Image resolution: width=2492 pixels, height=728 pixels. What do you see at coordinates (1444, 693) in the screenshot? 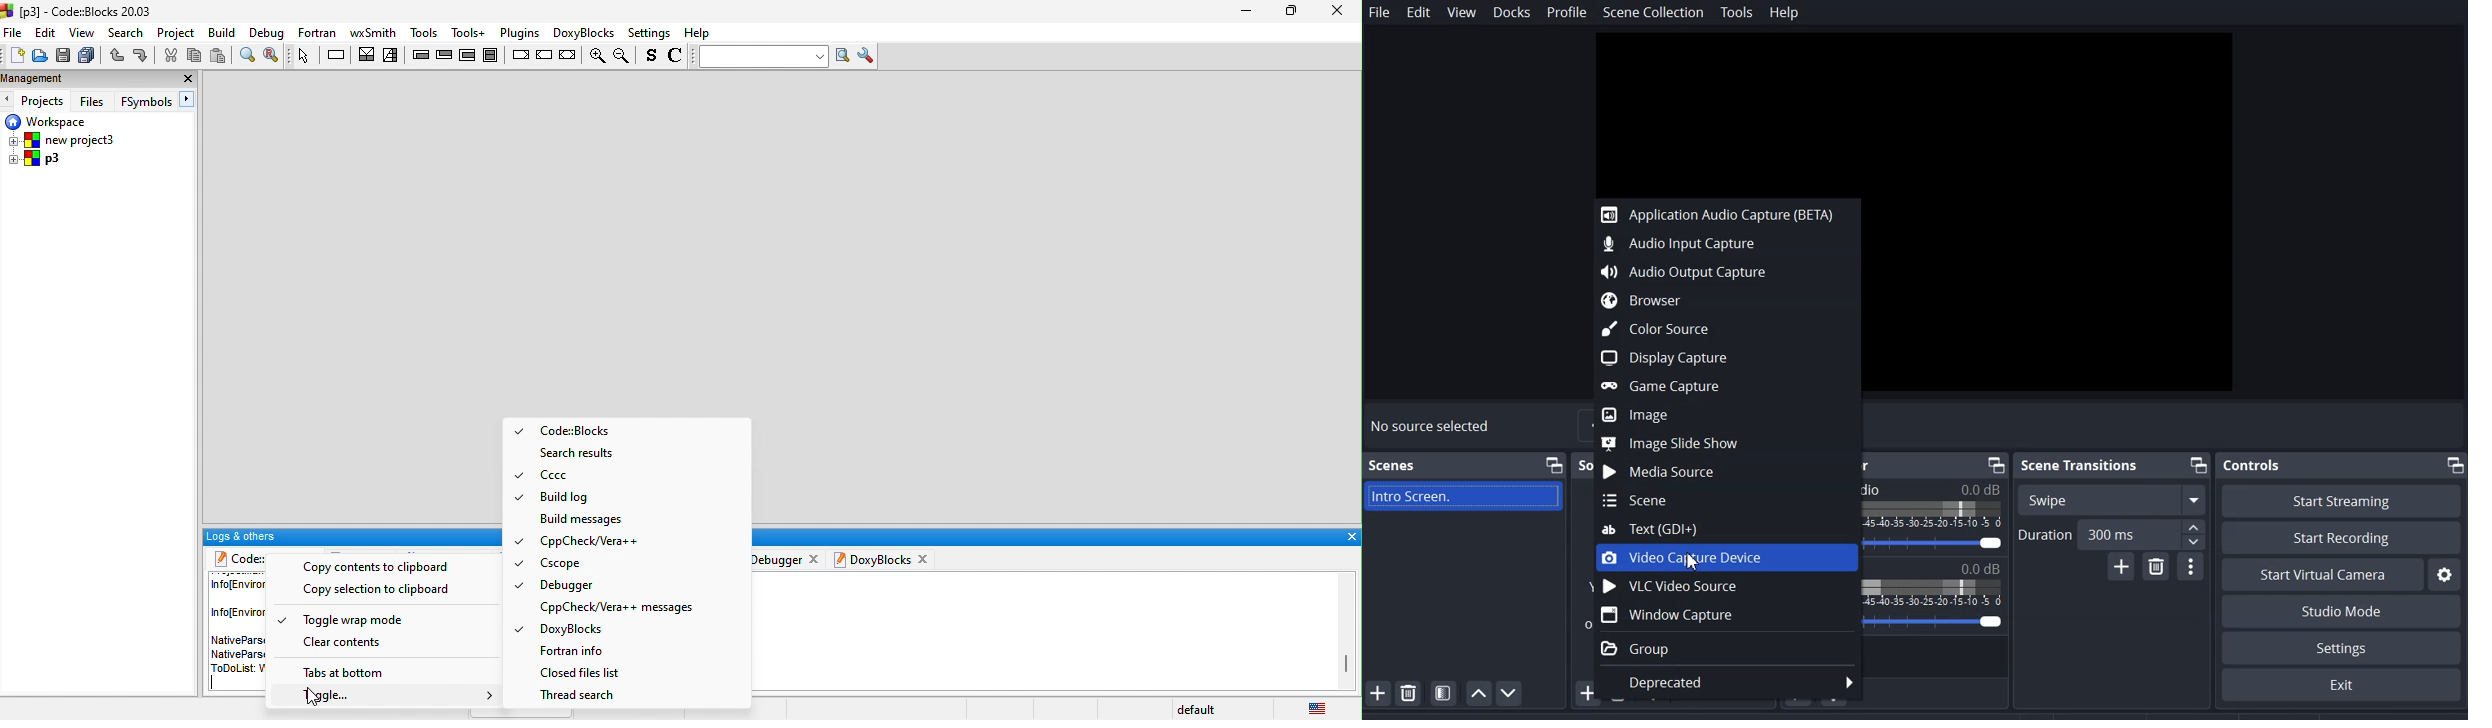
I see `Open scene filter` at bounding box center [1444, 693].